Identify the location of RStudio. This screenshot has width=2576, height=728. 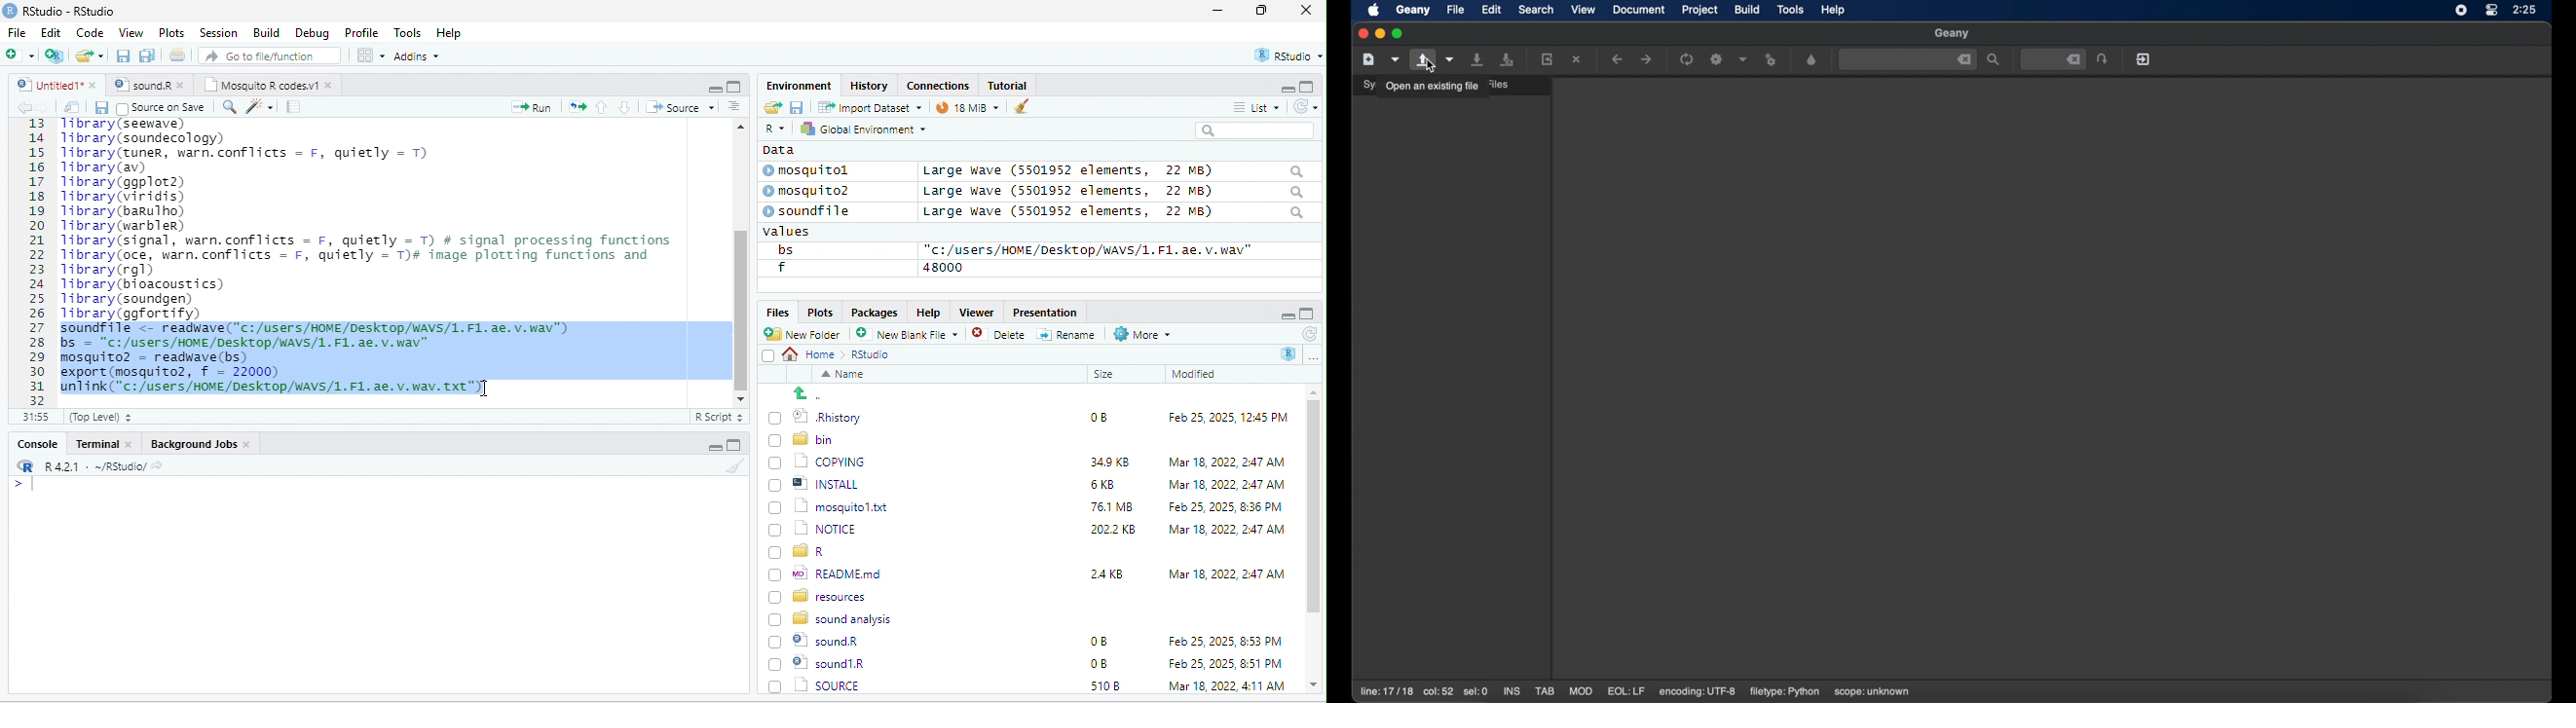
(62, 10).